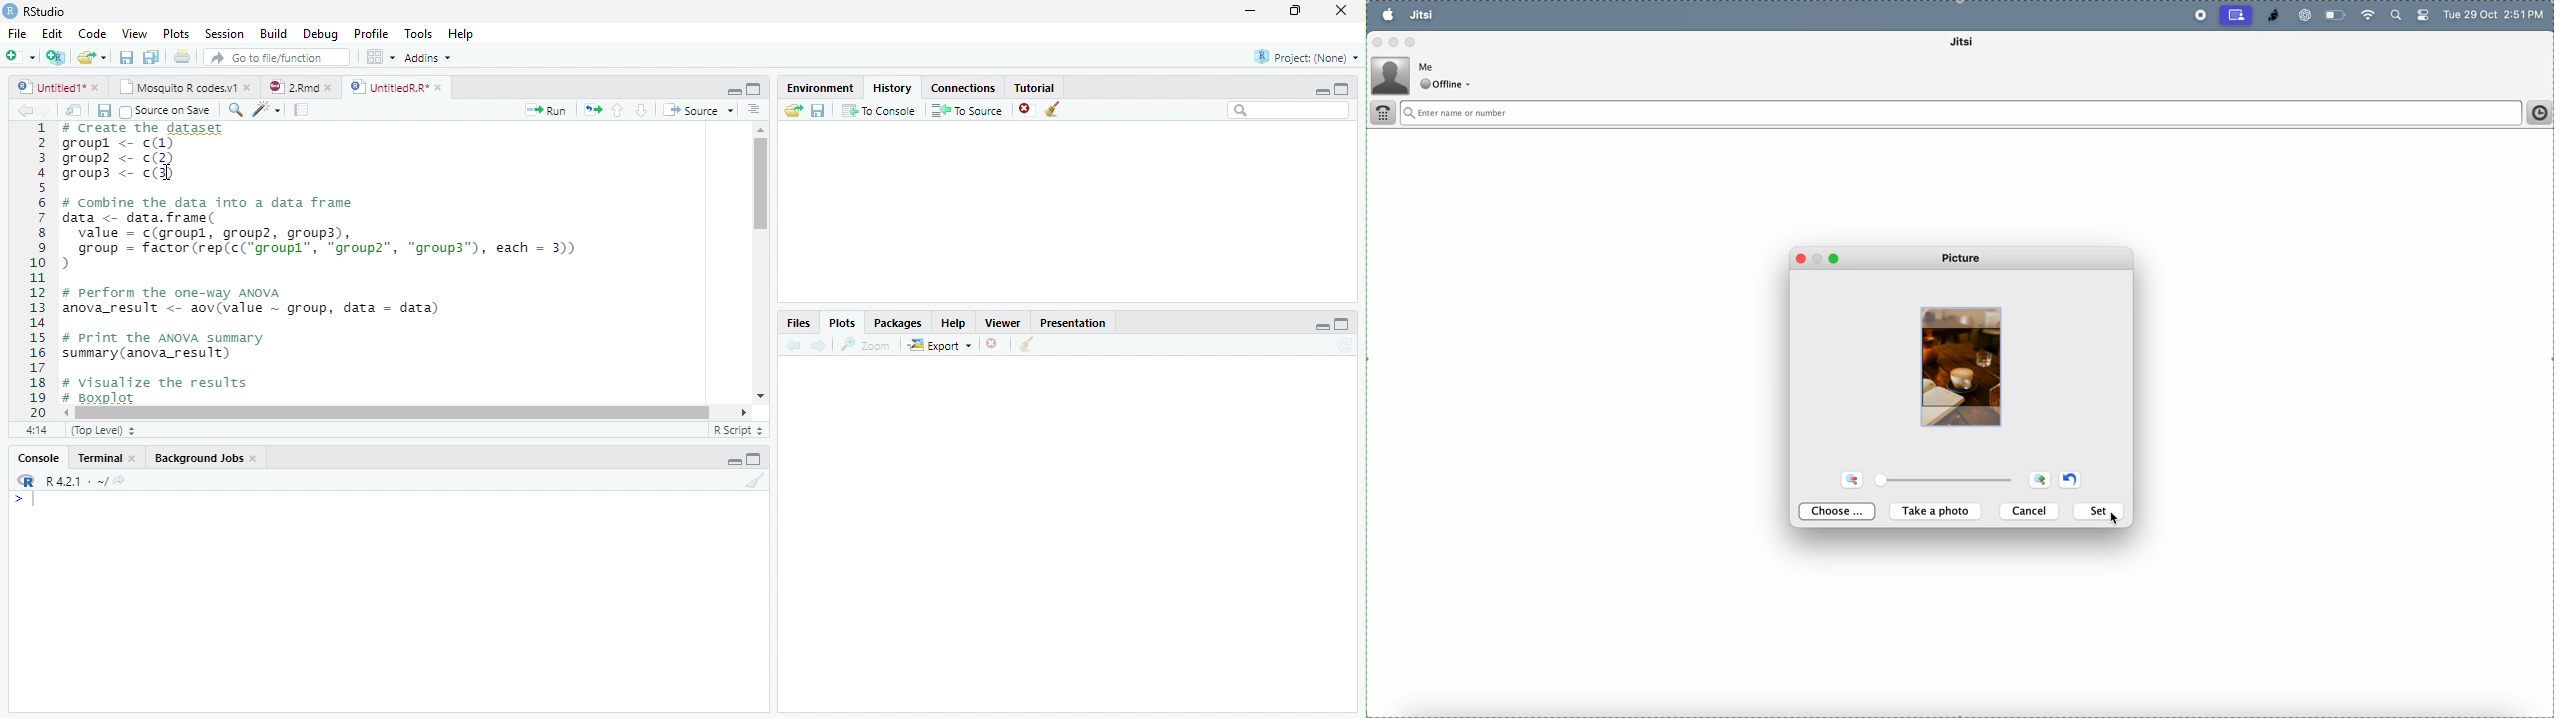 Image resolution: width=2576 pixels, height=728 pixels. I want to click on Build, so click(277, 34).